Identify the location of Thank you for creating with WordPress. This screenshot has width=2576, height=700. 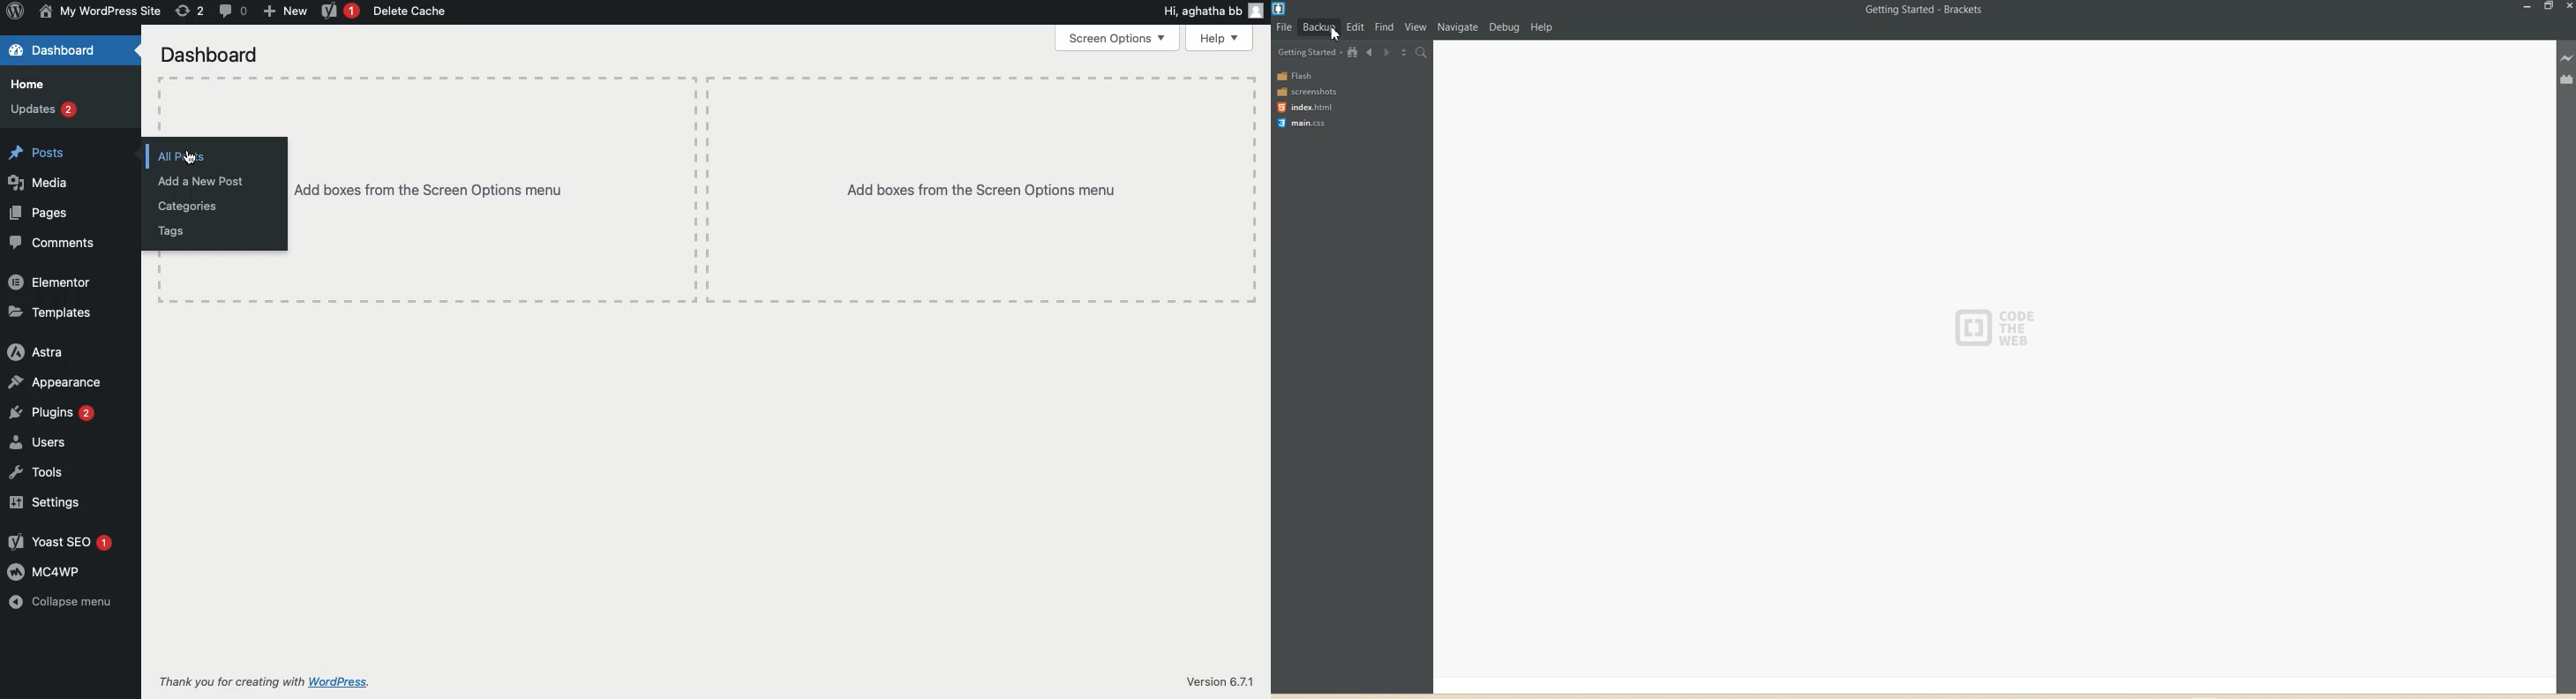
(263, 680).